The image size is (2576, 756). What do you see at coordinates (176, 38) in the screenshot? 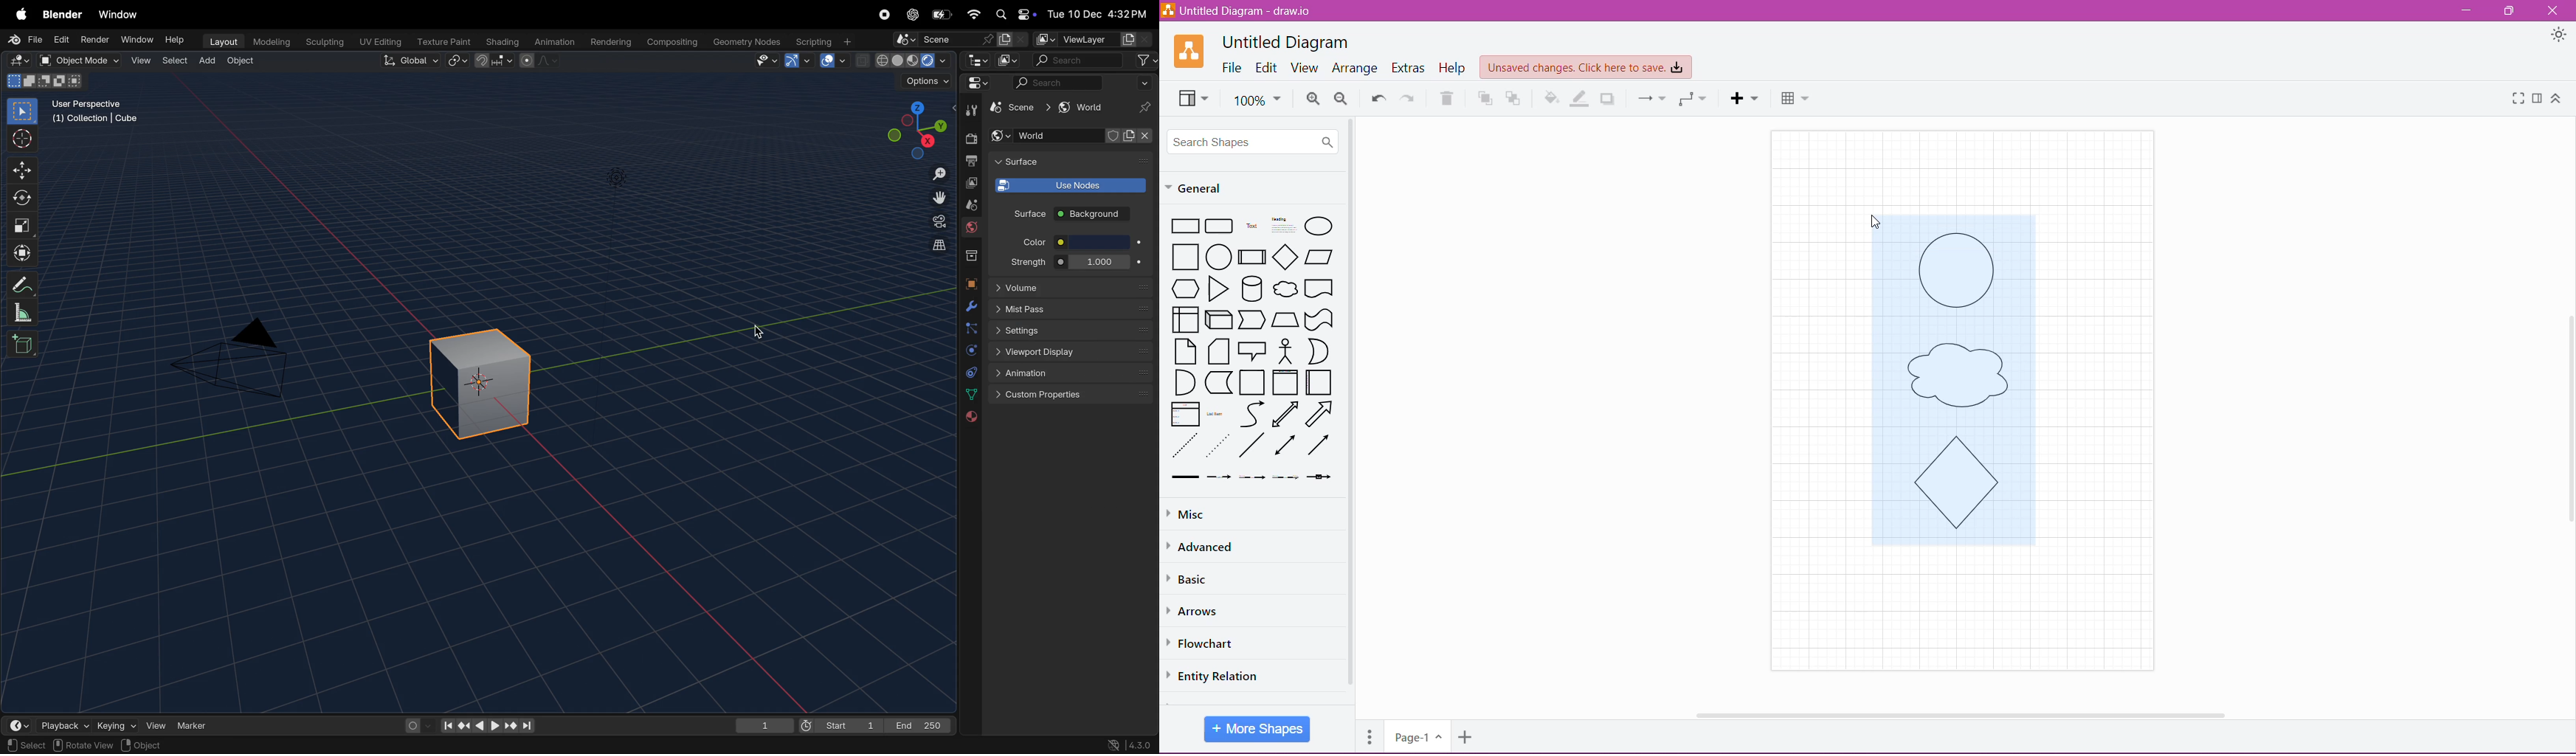
I see `Help` at bounding box center [176, 38].